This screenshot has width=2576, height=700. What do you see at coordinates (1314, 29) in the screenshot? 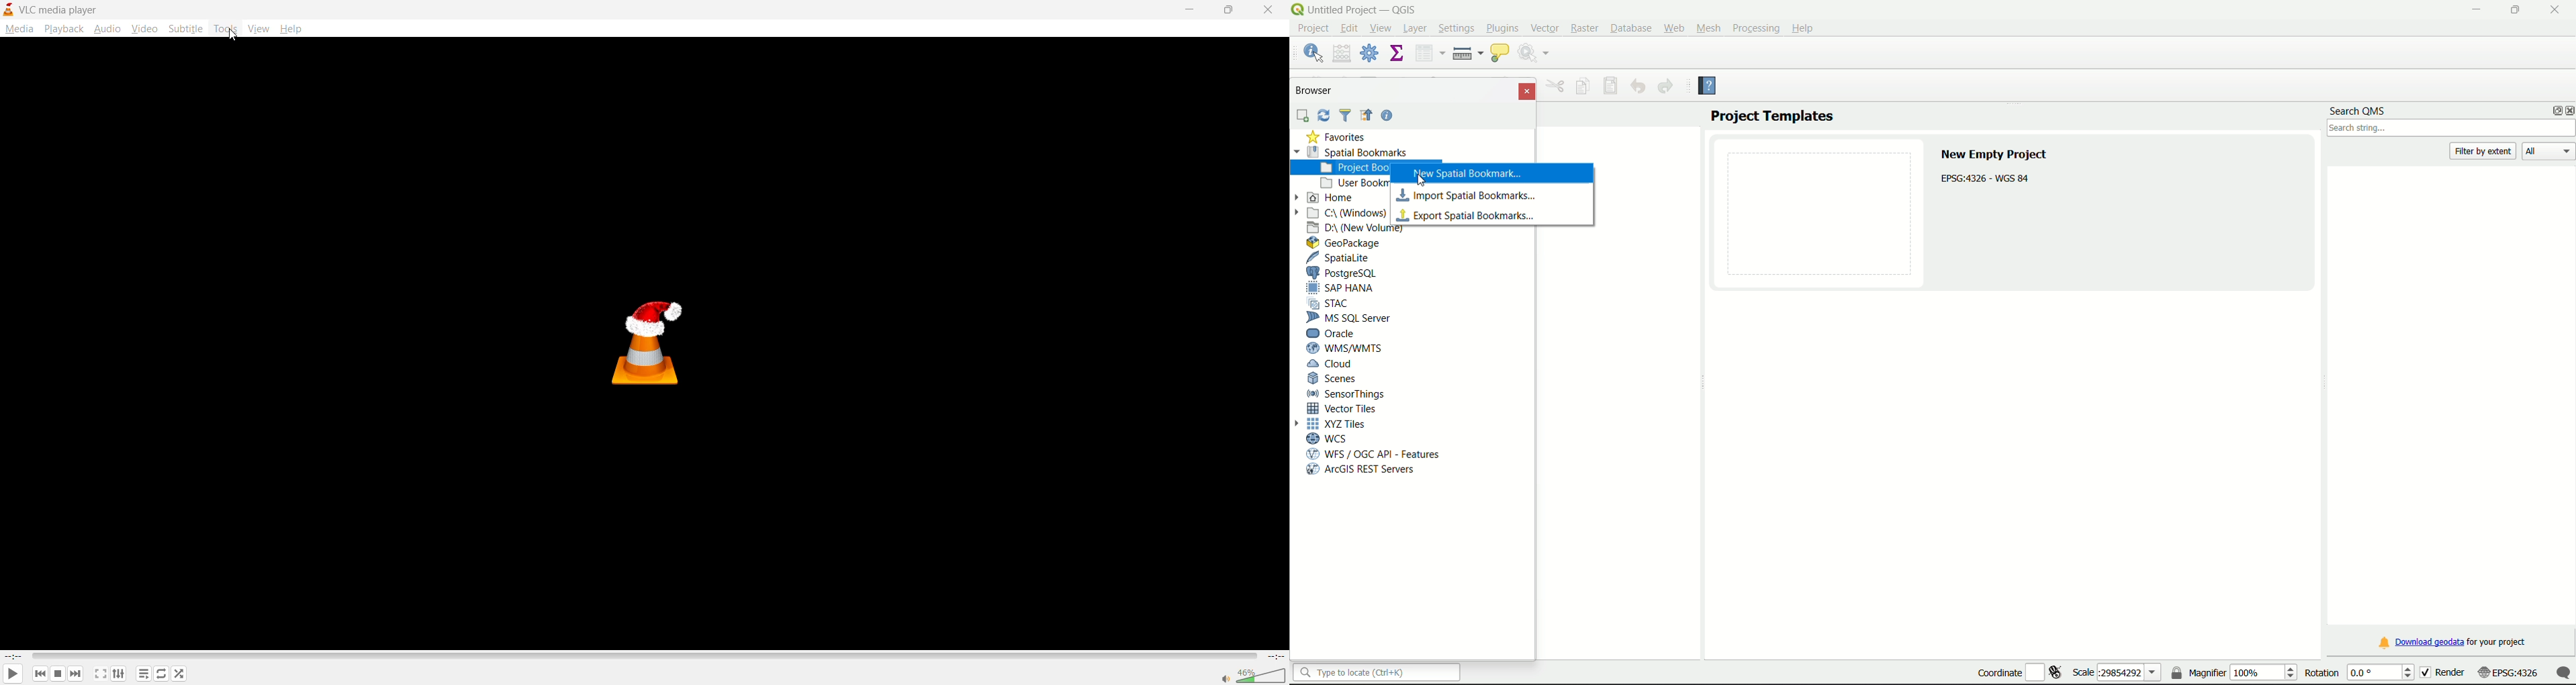
I see `project` at bounding box center [1314, 29].